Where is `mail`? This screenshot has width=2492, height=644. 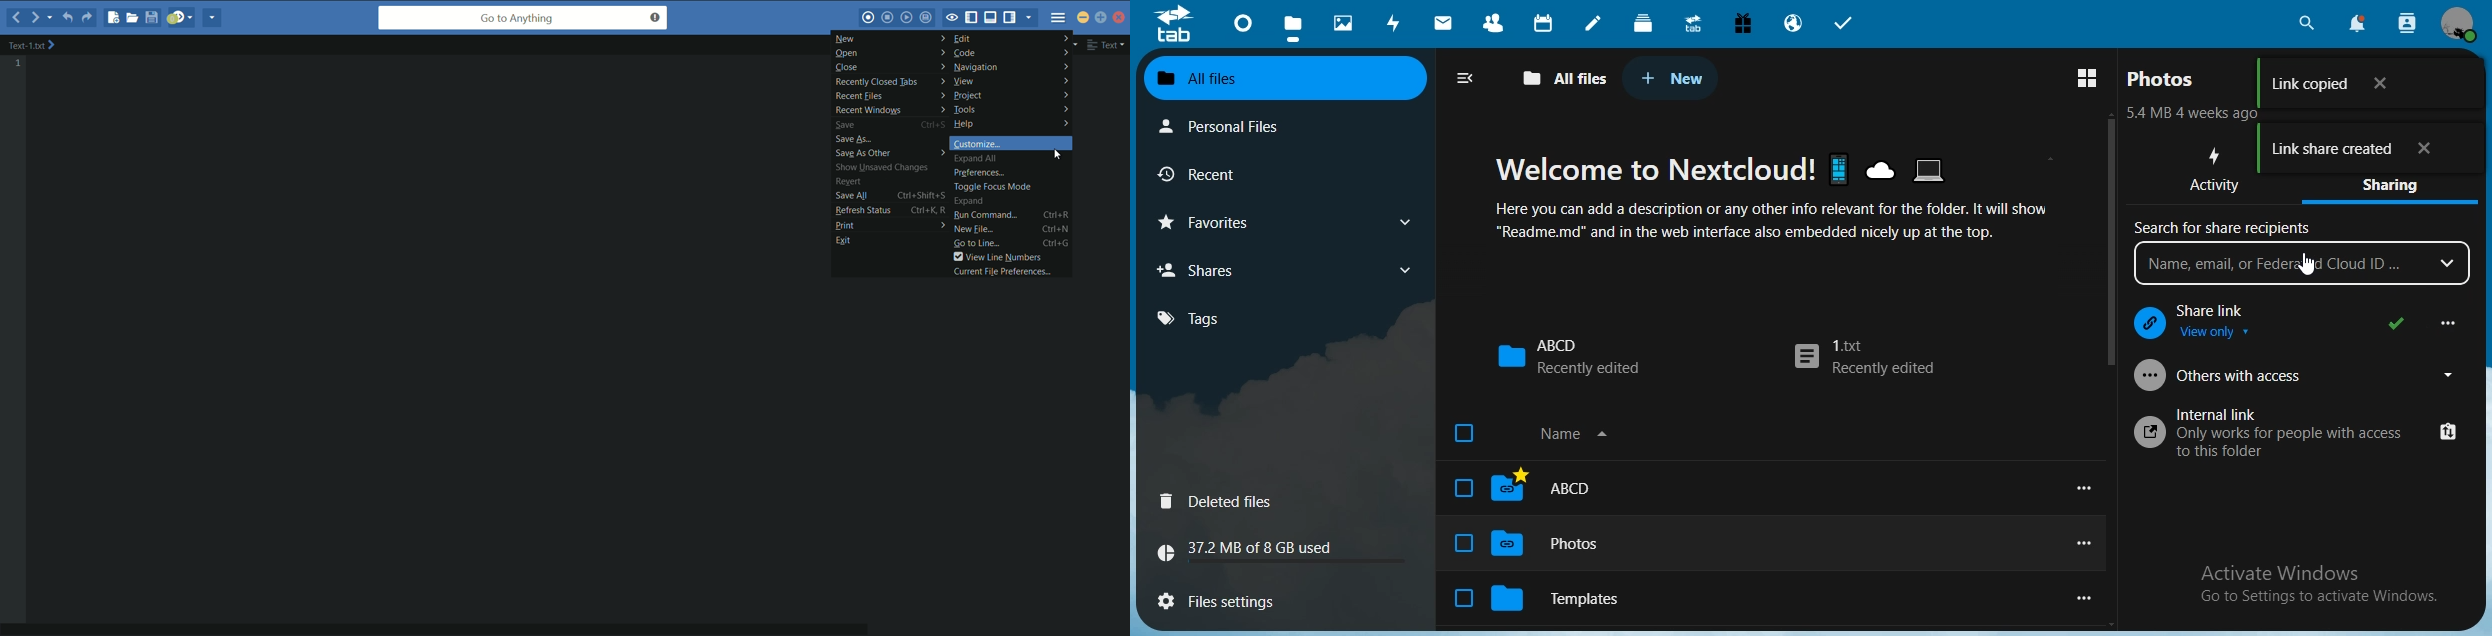
mail is located at coordinates (1446, 25).